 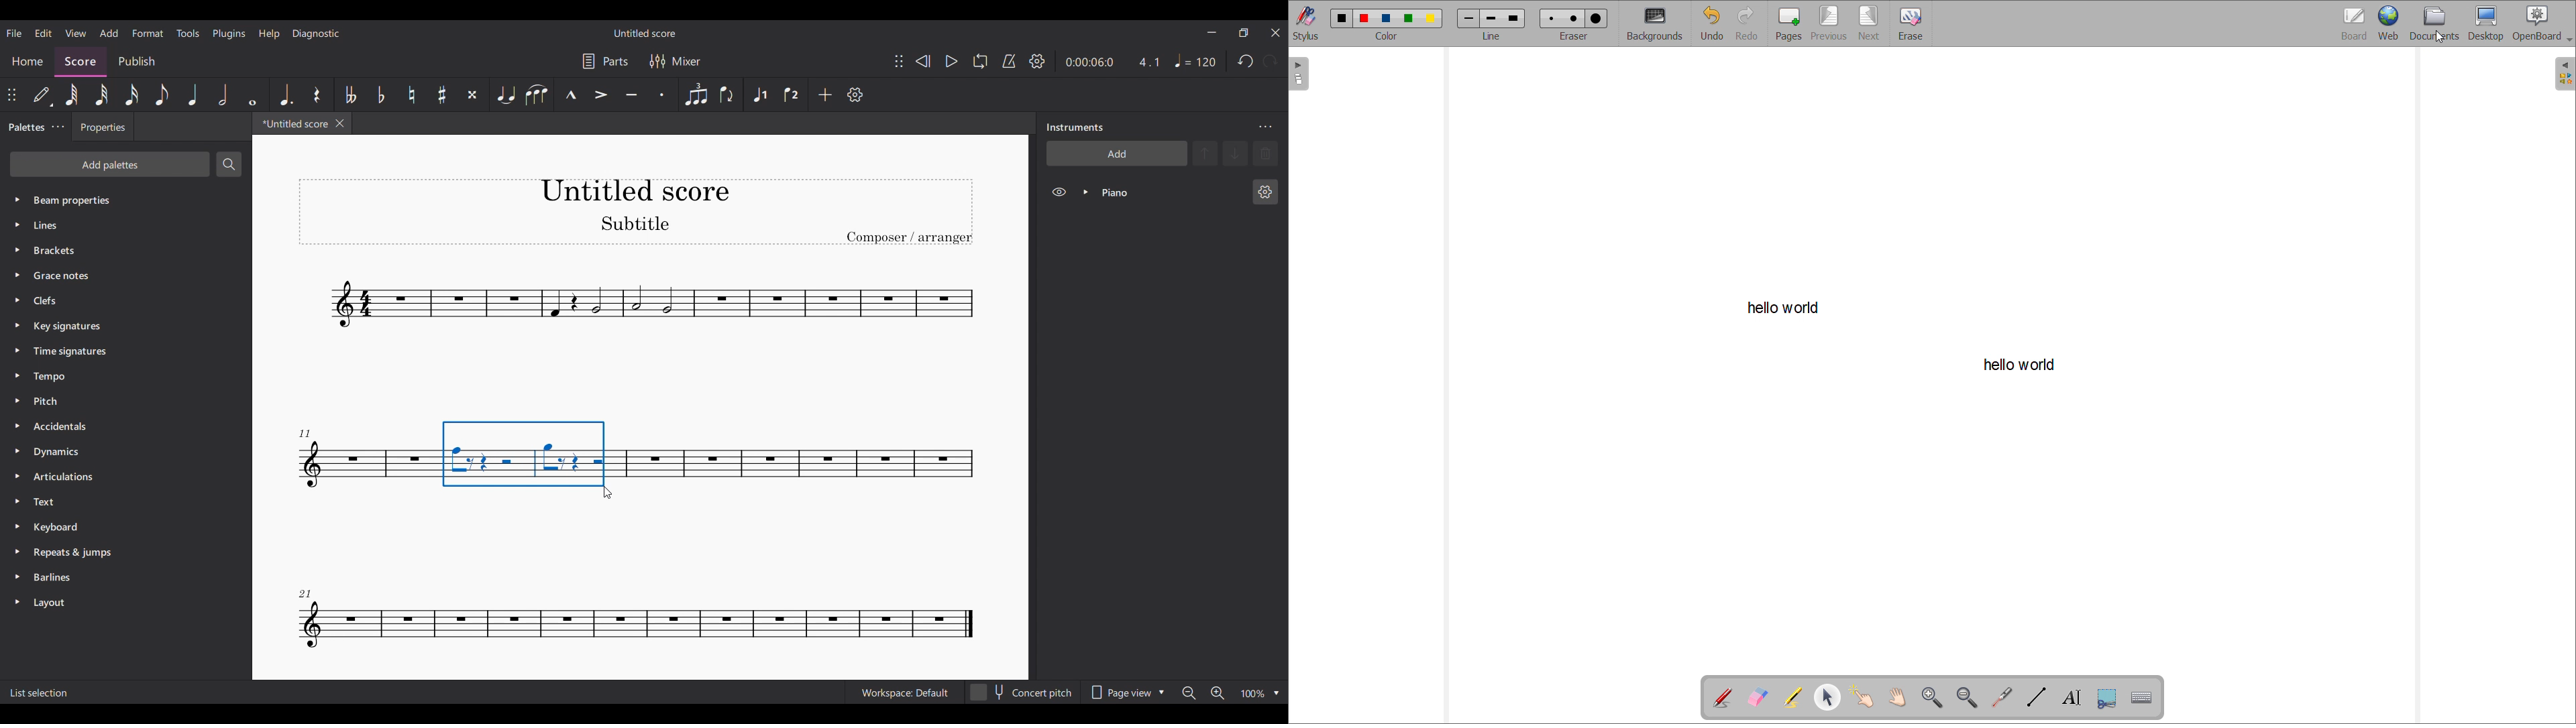 I want to click on Tools menu, so click(x=189, y=33).